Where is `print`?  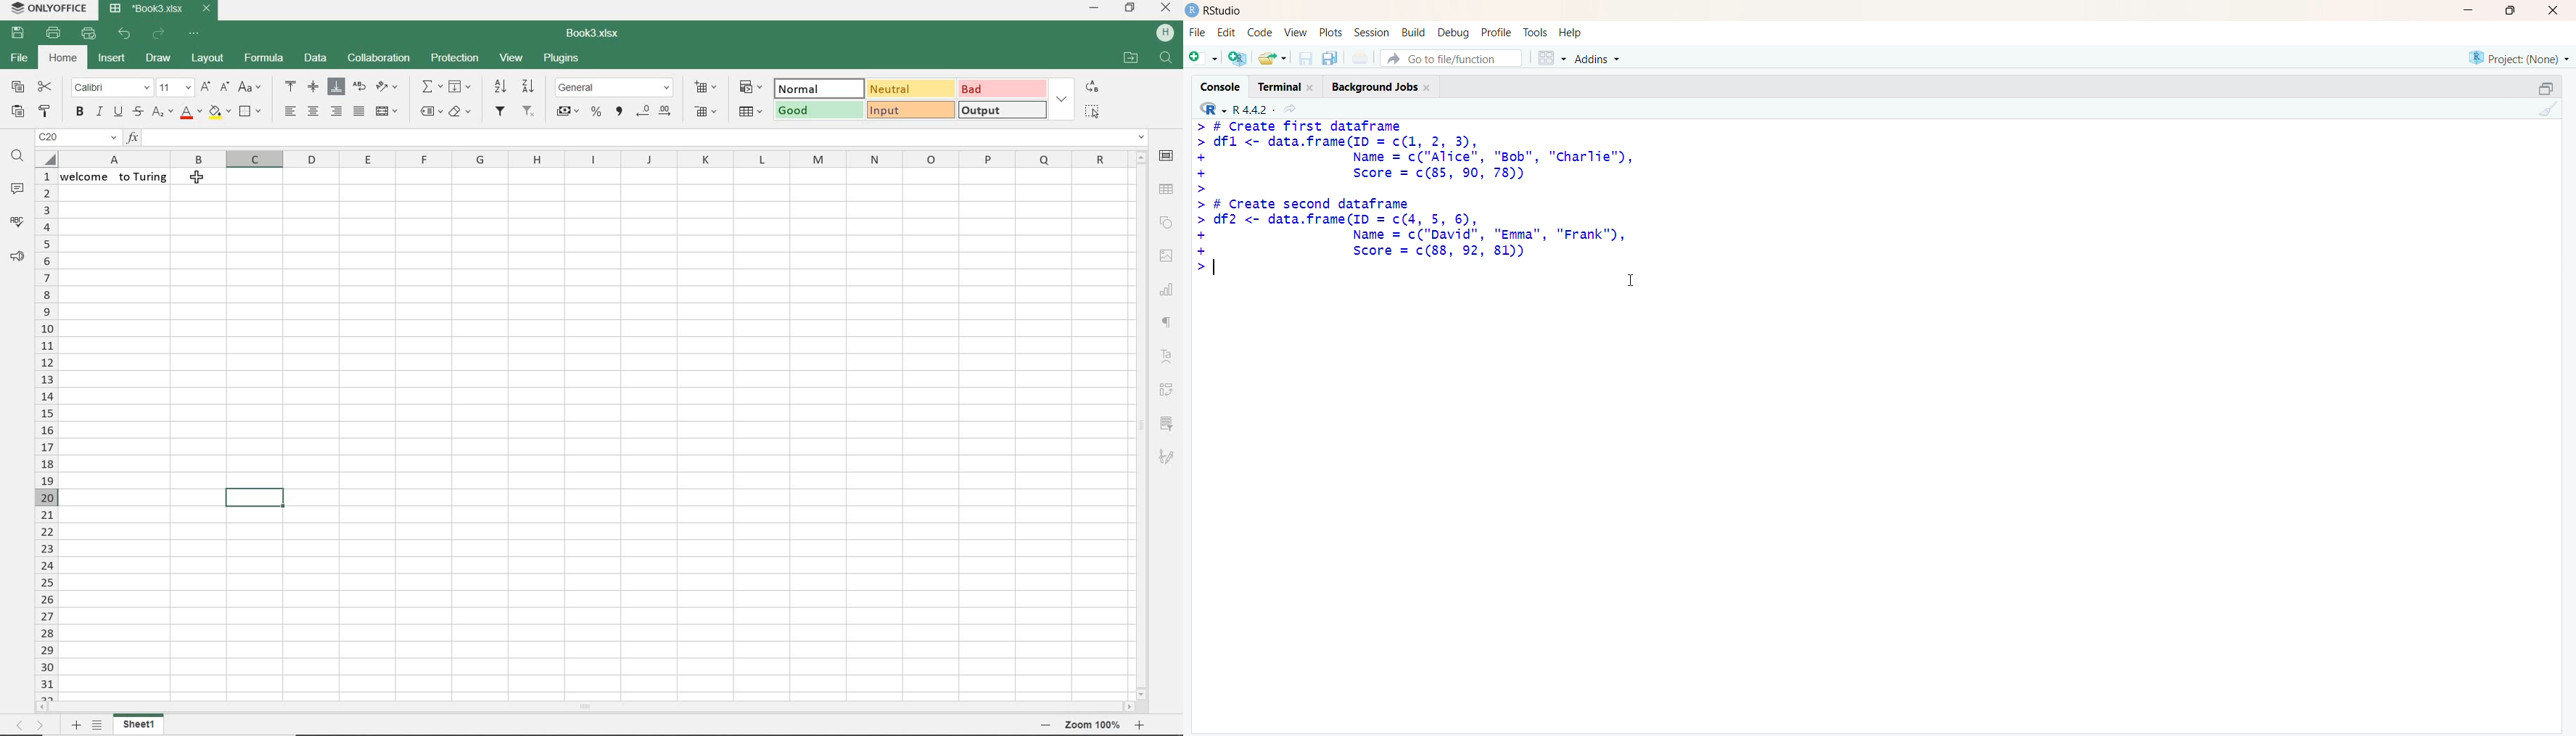
print is located at coordinates (1361, 58).